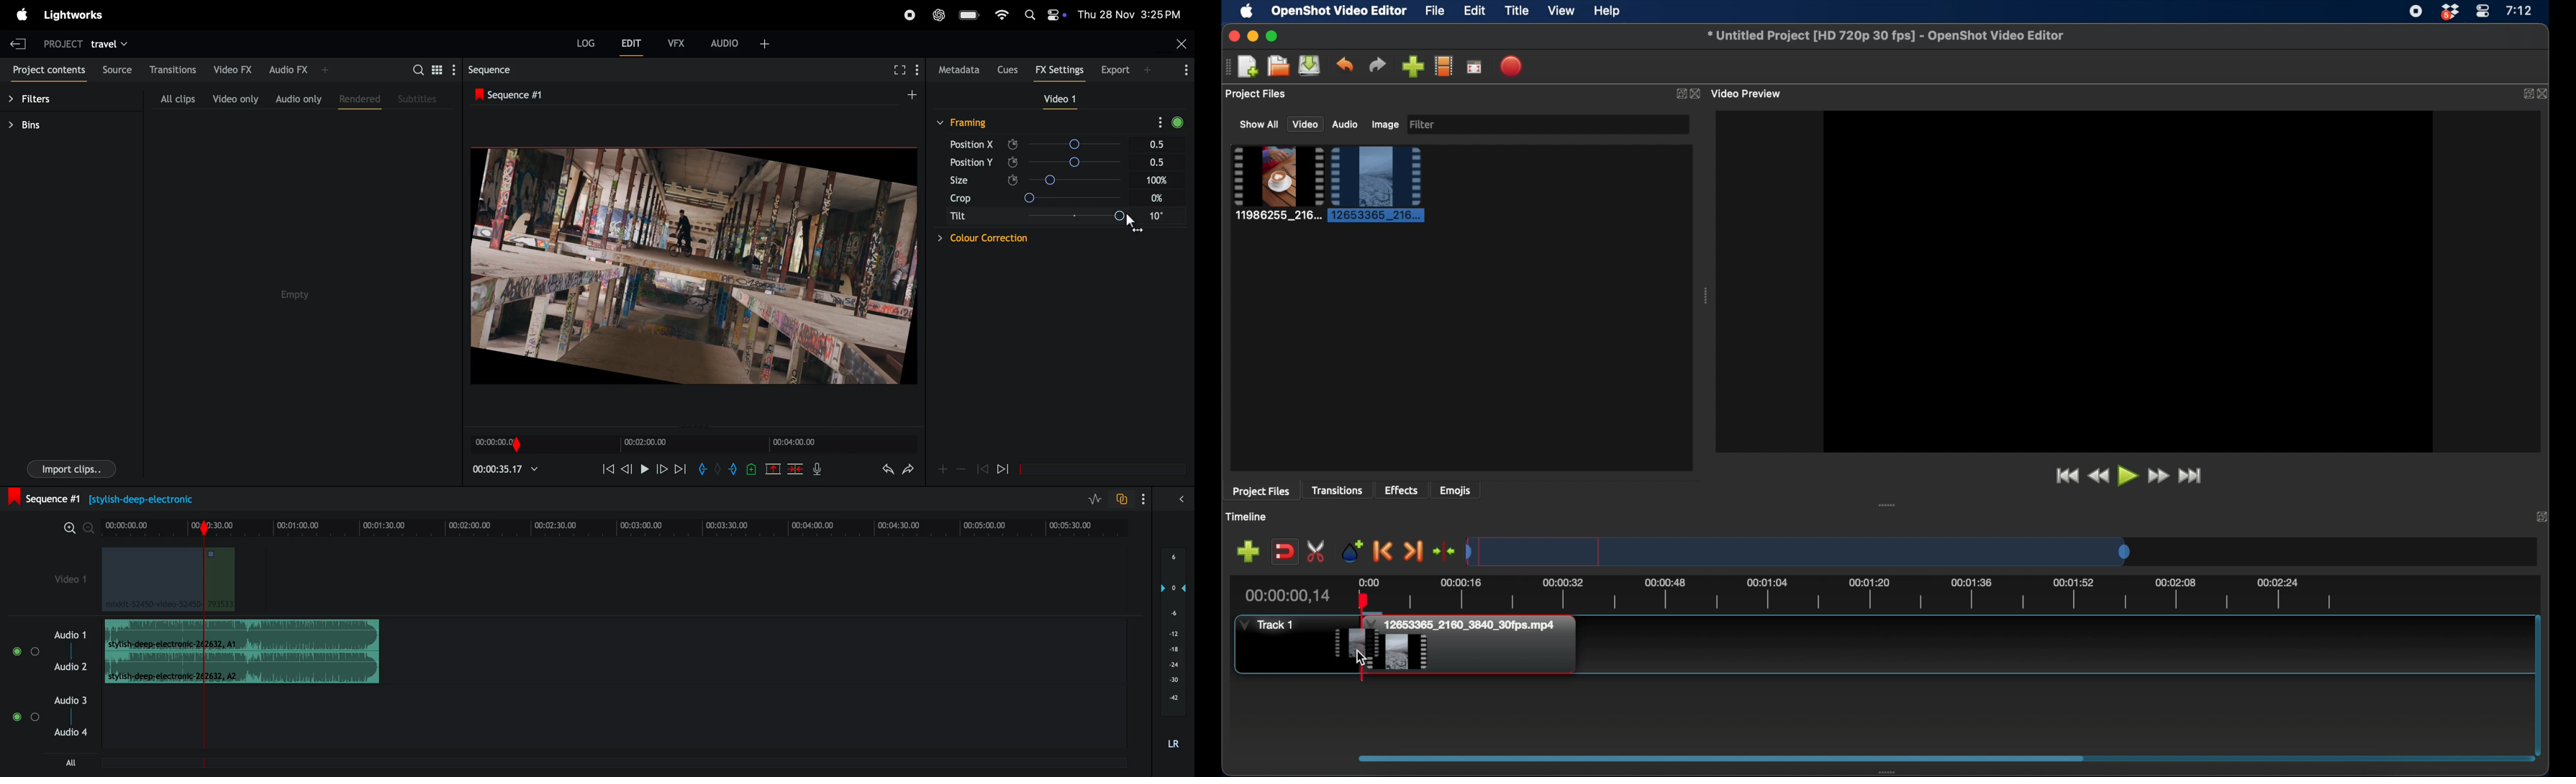 The height and width of the screenshot is (784, 2576). I want to click on tilt, so click(979, 217).